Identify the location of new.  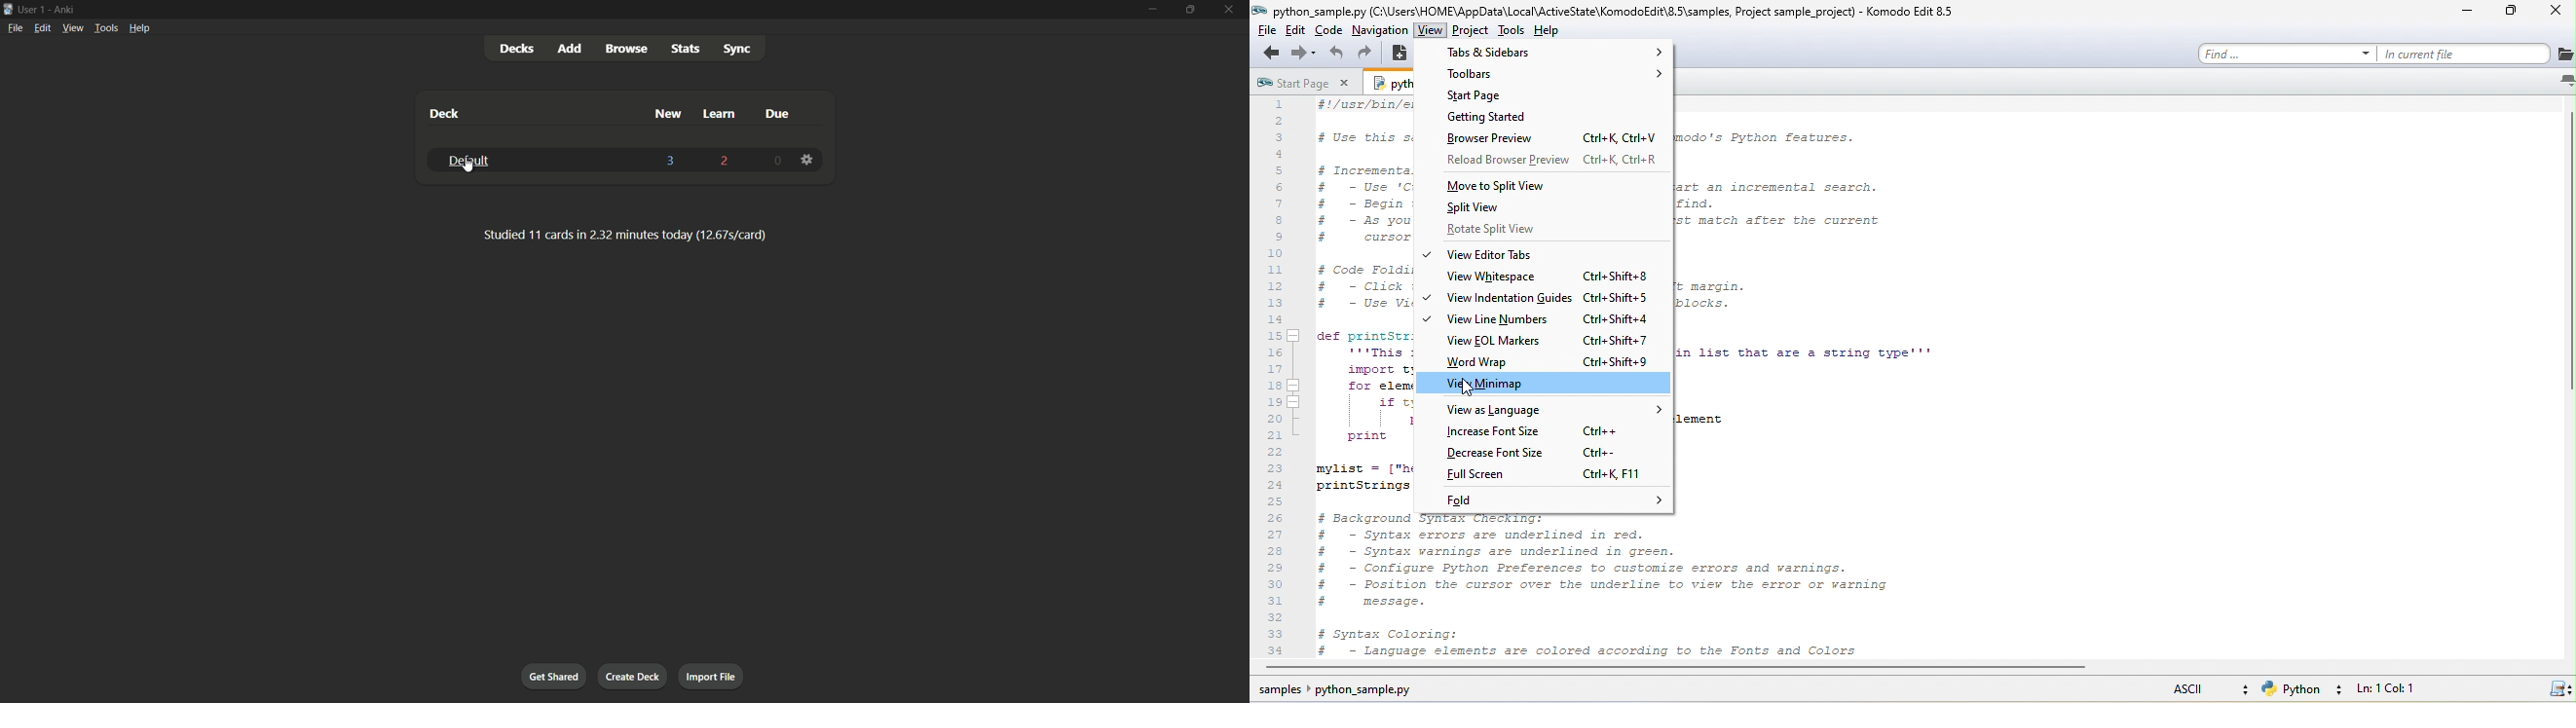
(669, 113).